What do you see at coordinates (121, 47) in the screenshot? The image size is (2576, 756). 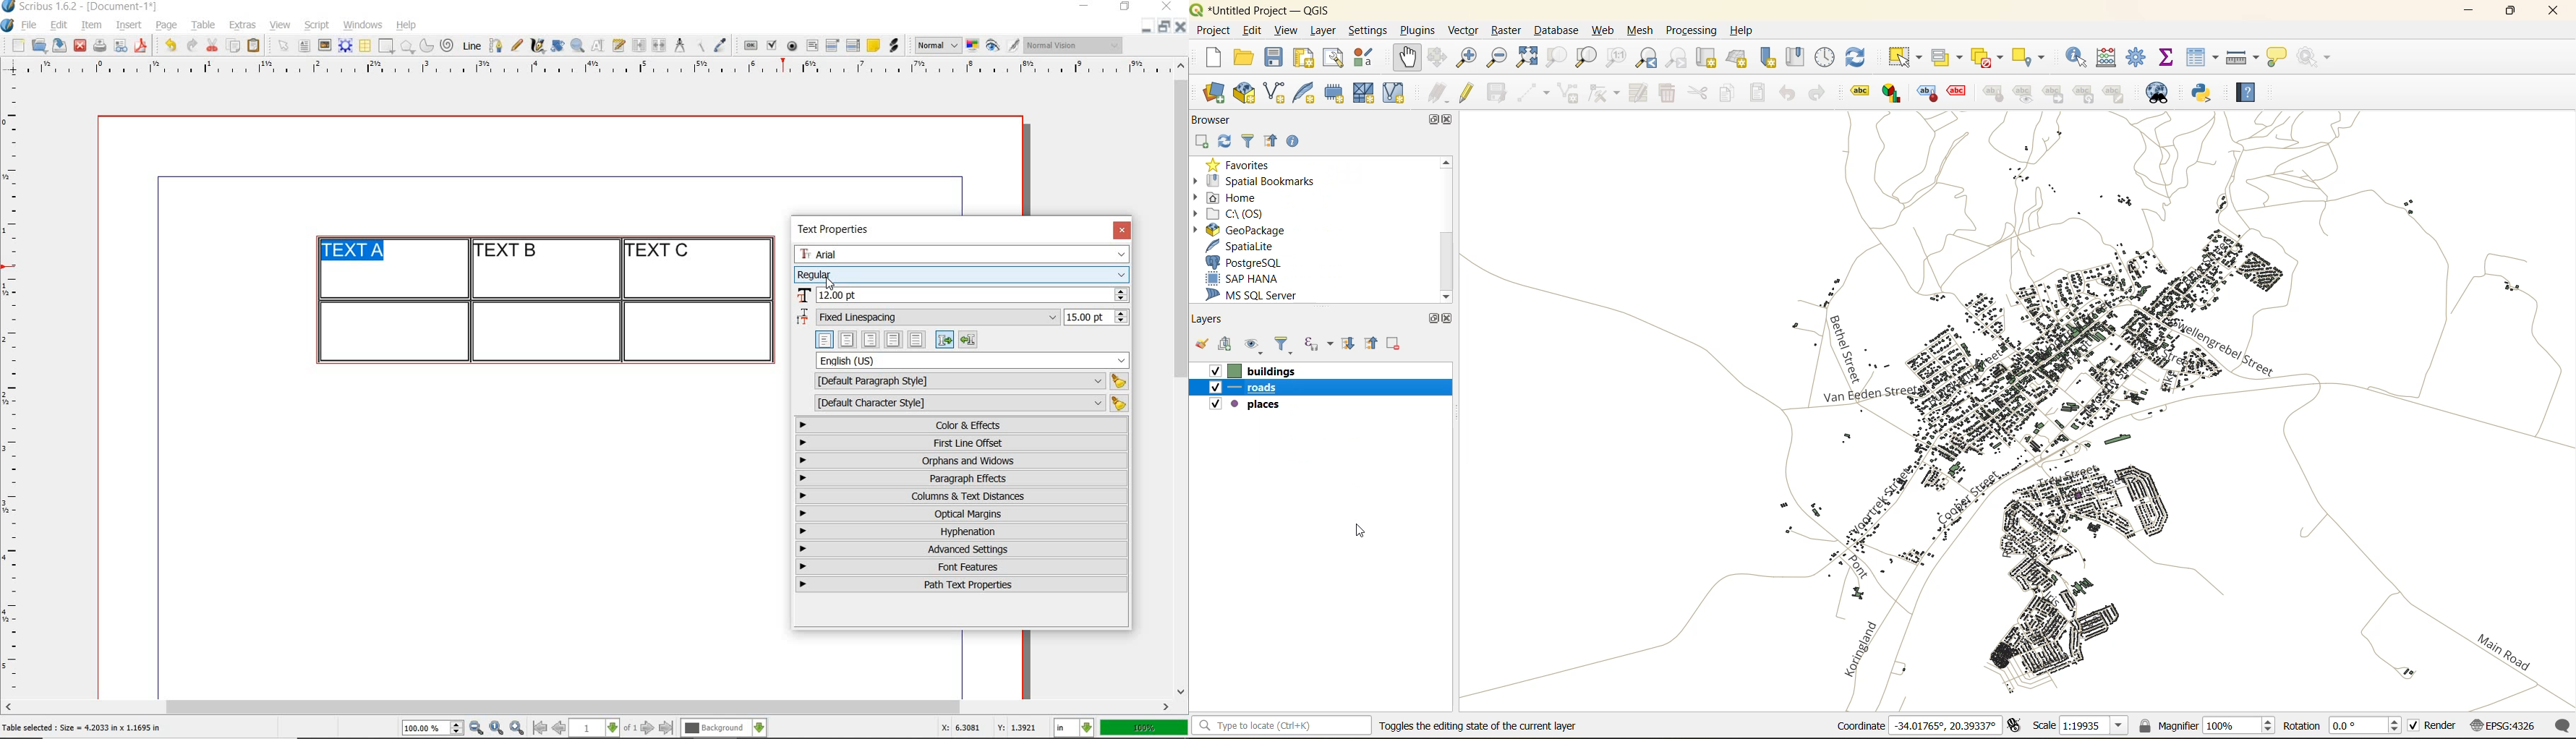 I see `preflight verifier` at bounding box center [121, 47].